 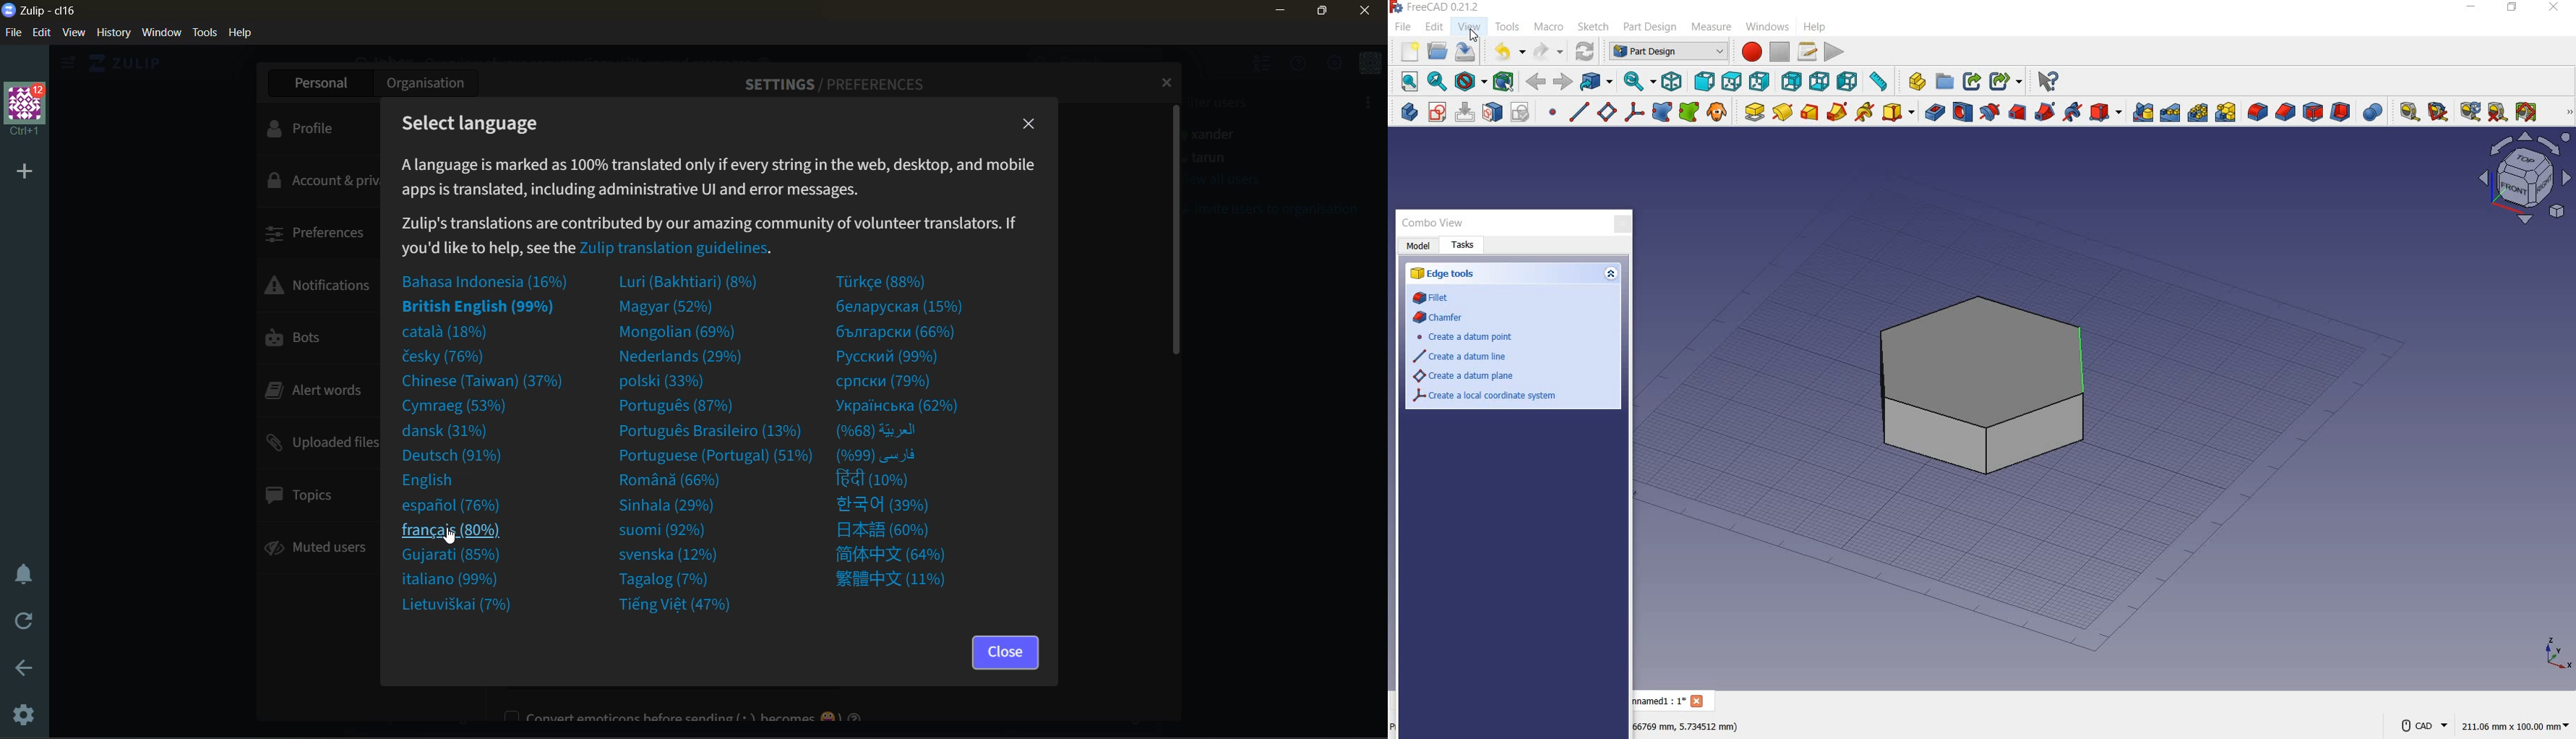 What do you see at coordinates (1606, 113) in the screenshot?
I see `create a datum plane` at bounding box center [1606, 113].